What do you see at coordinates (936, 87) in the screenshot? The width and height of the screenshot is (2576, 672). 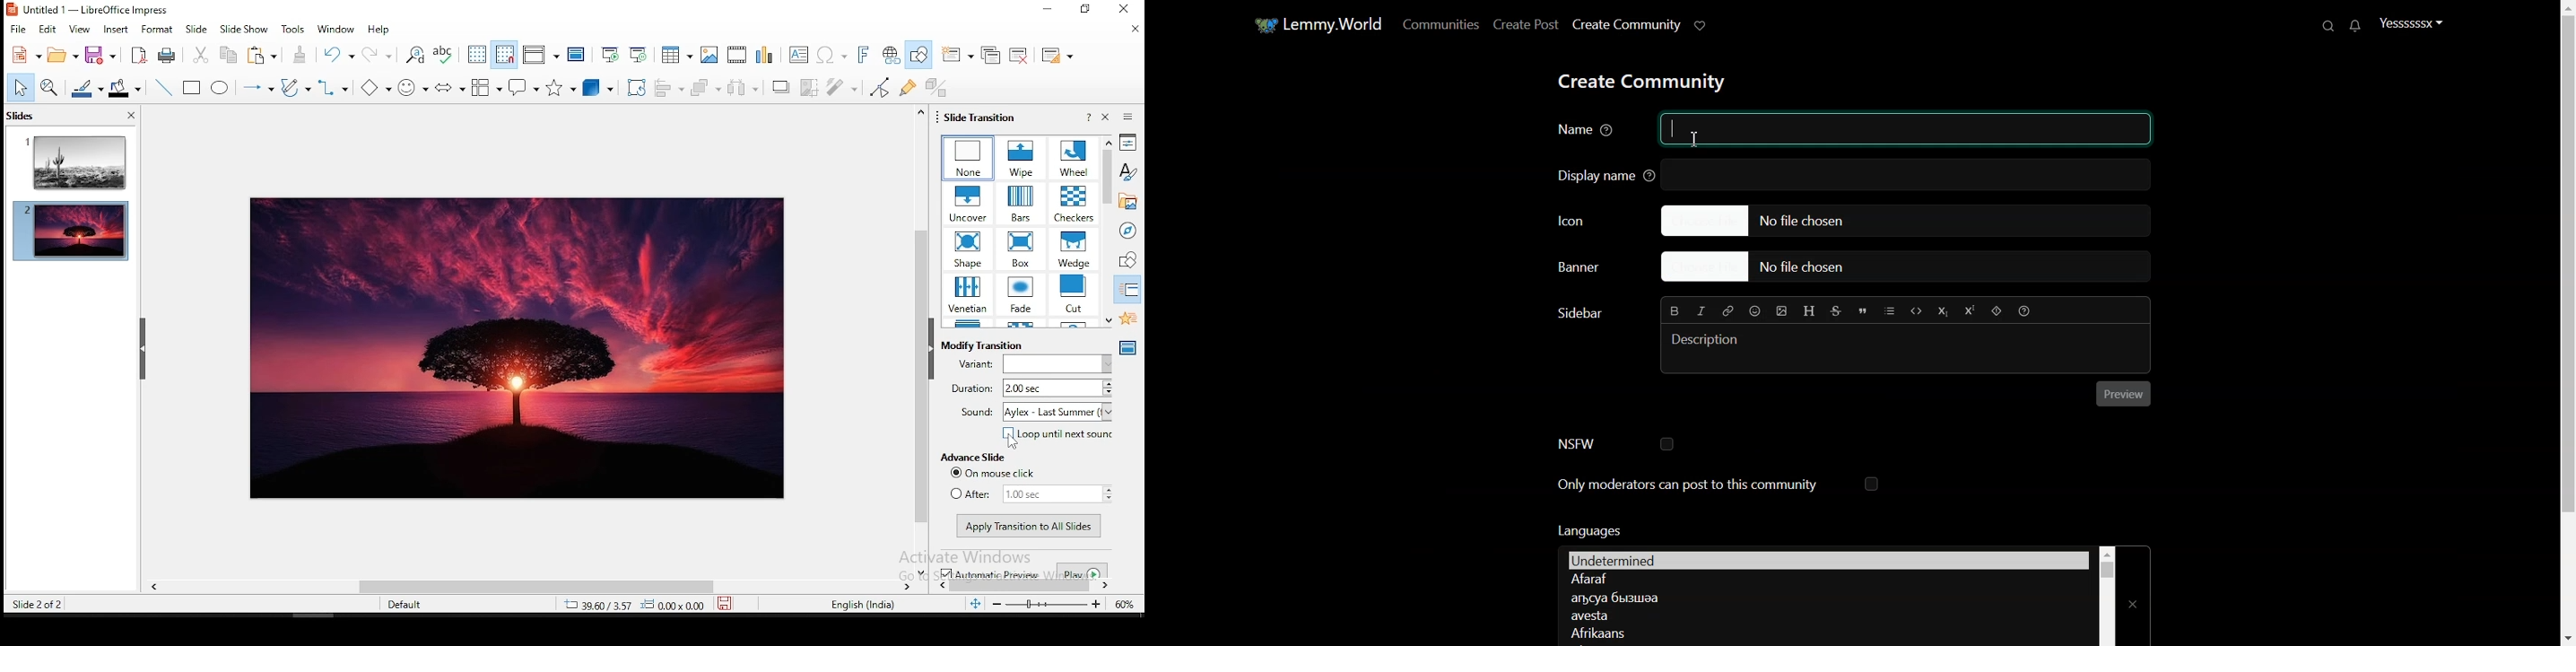 I see `toggle extrusiuon` at bounding box center [936, 87].